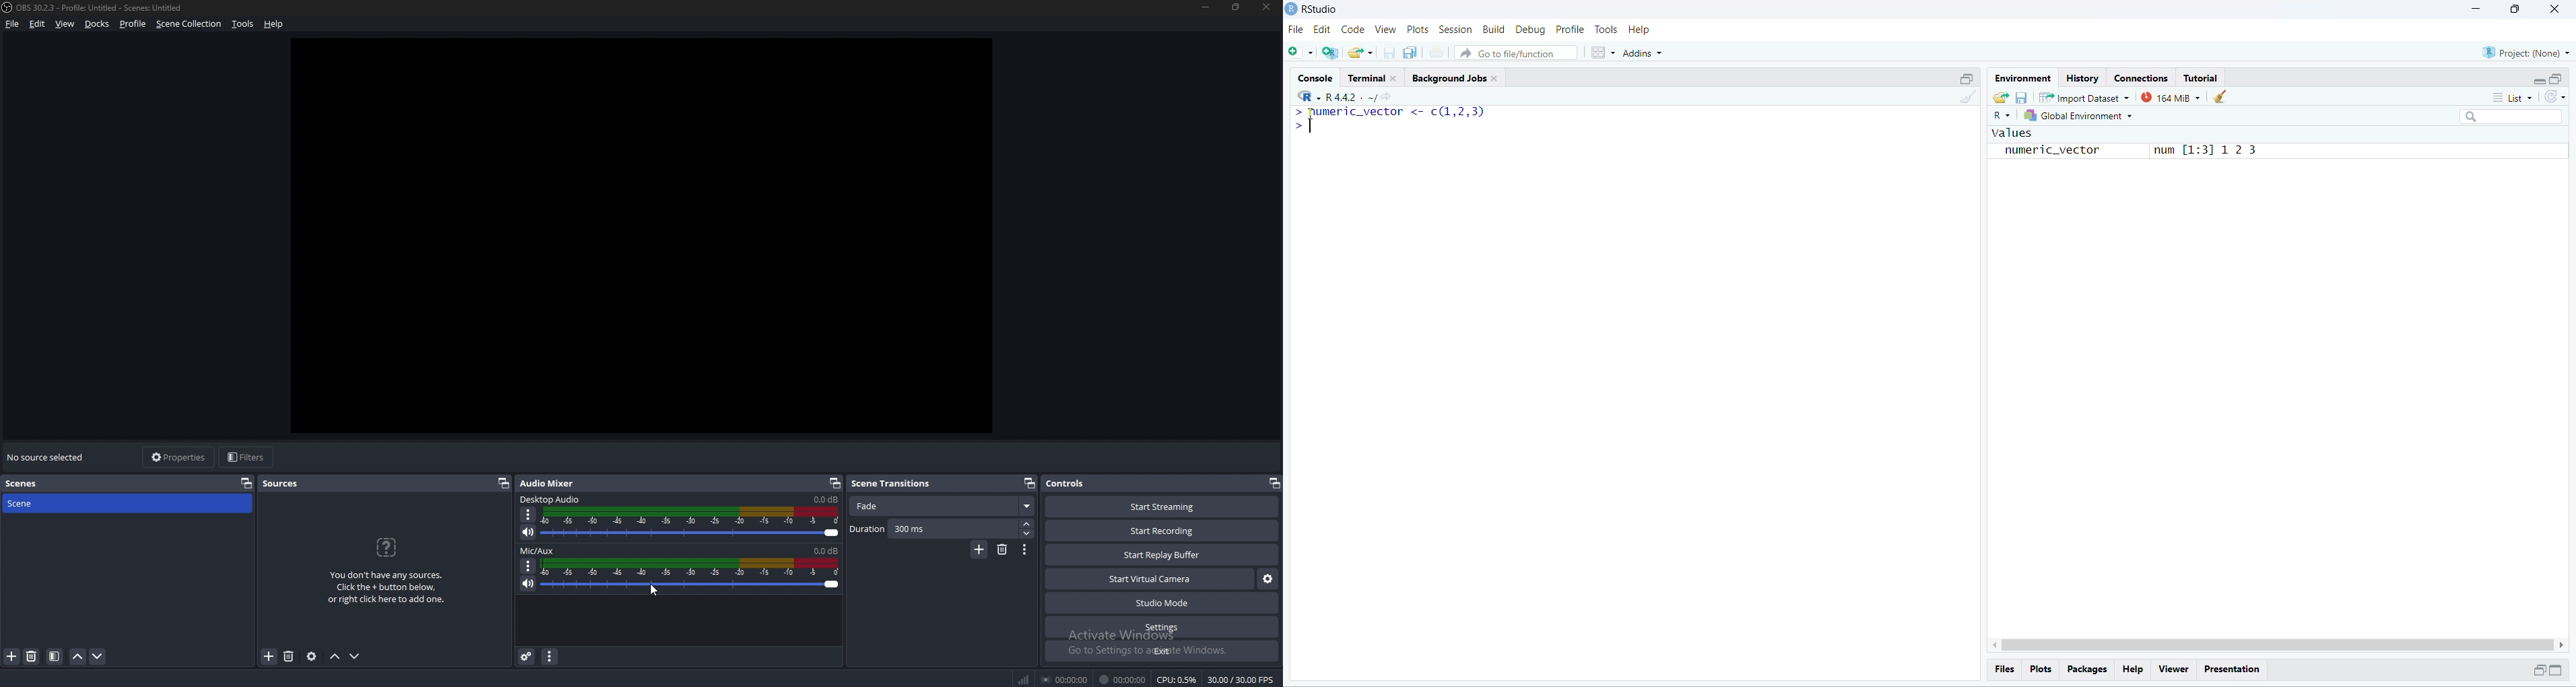  I want to click on minimize, so click(1205, 8).